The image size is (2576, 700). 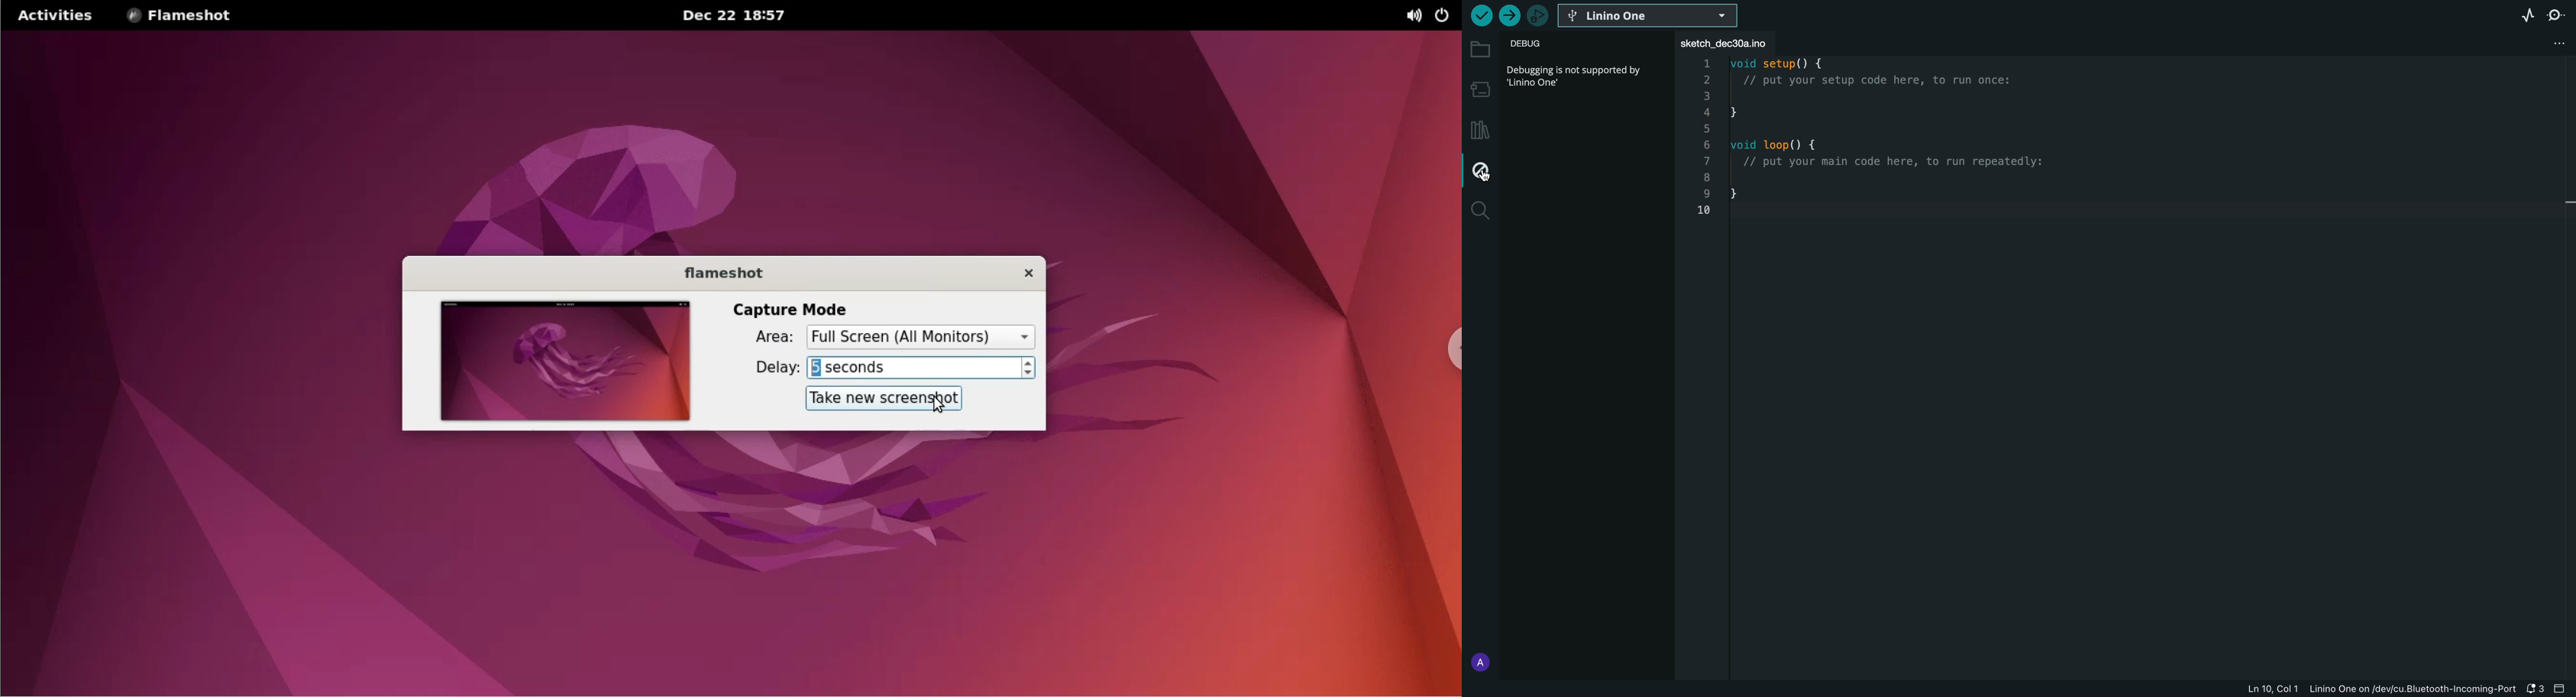 What do you see at coordinates (1018, 273) in the screenshot?
I see `close` at bounding box center [1018, 273].